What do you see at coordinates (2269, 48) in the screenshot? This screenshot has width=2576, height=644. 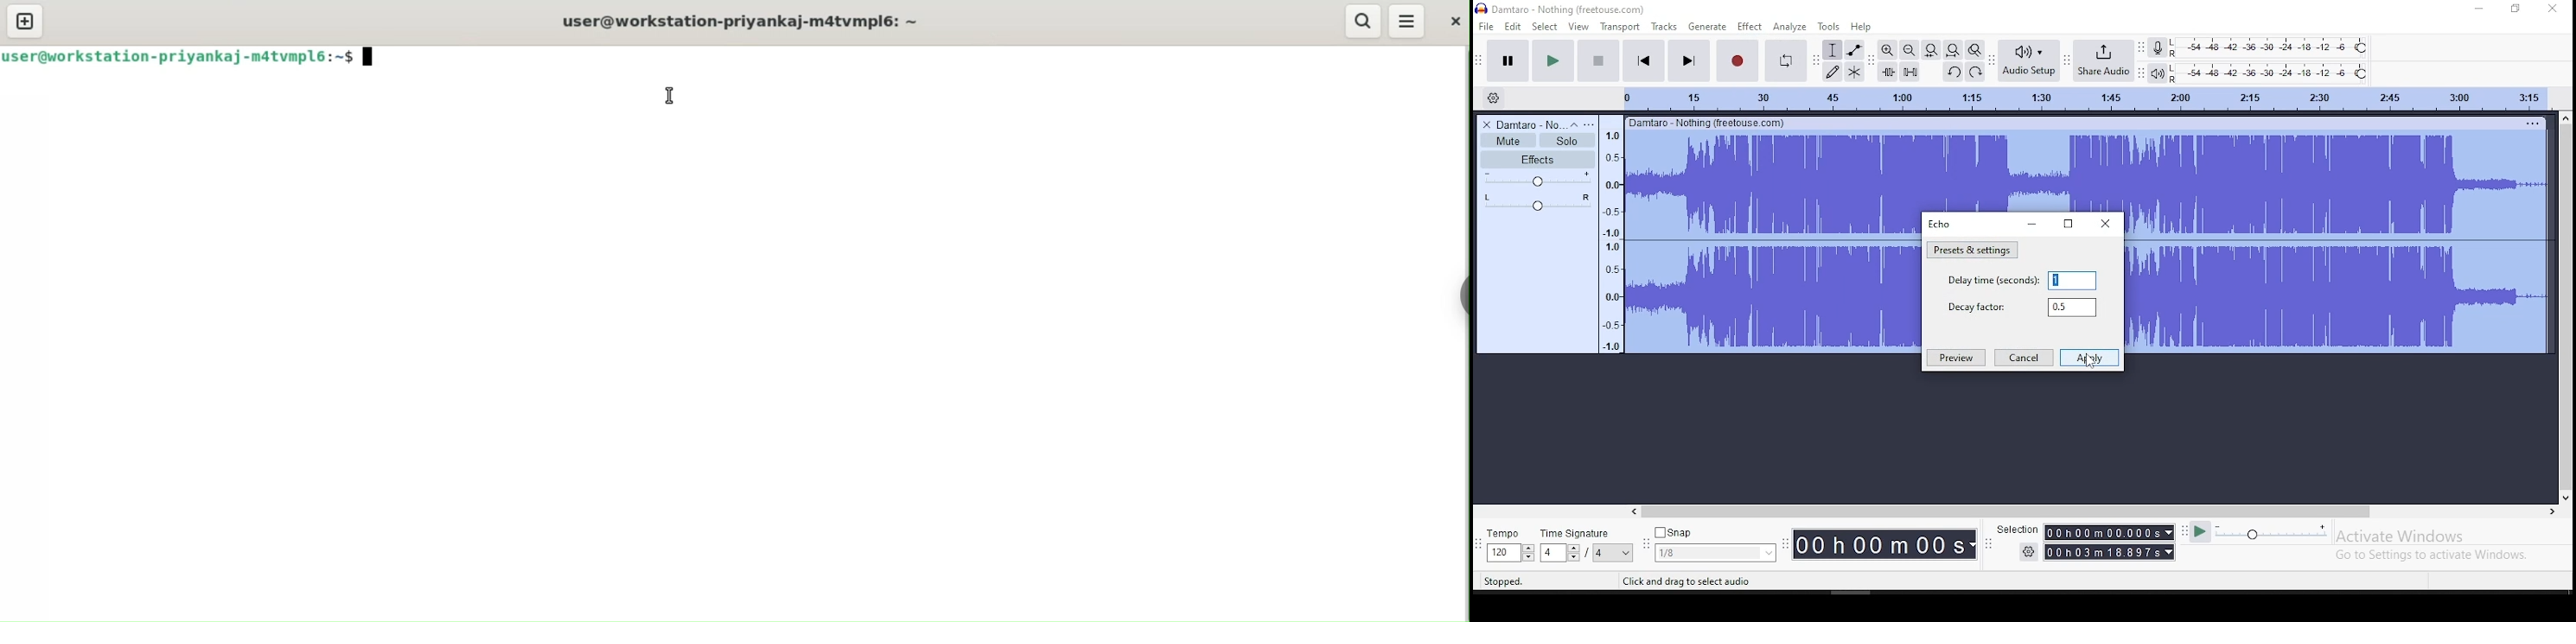 I see `recording level` at bounding box center [2269, 48].